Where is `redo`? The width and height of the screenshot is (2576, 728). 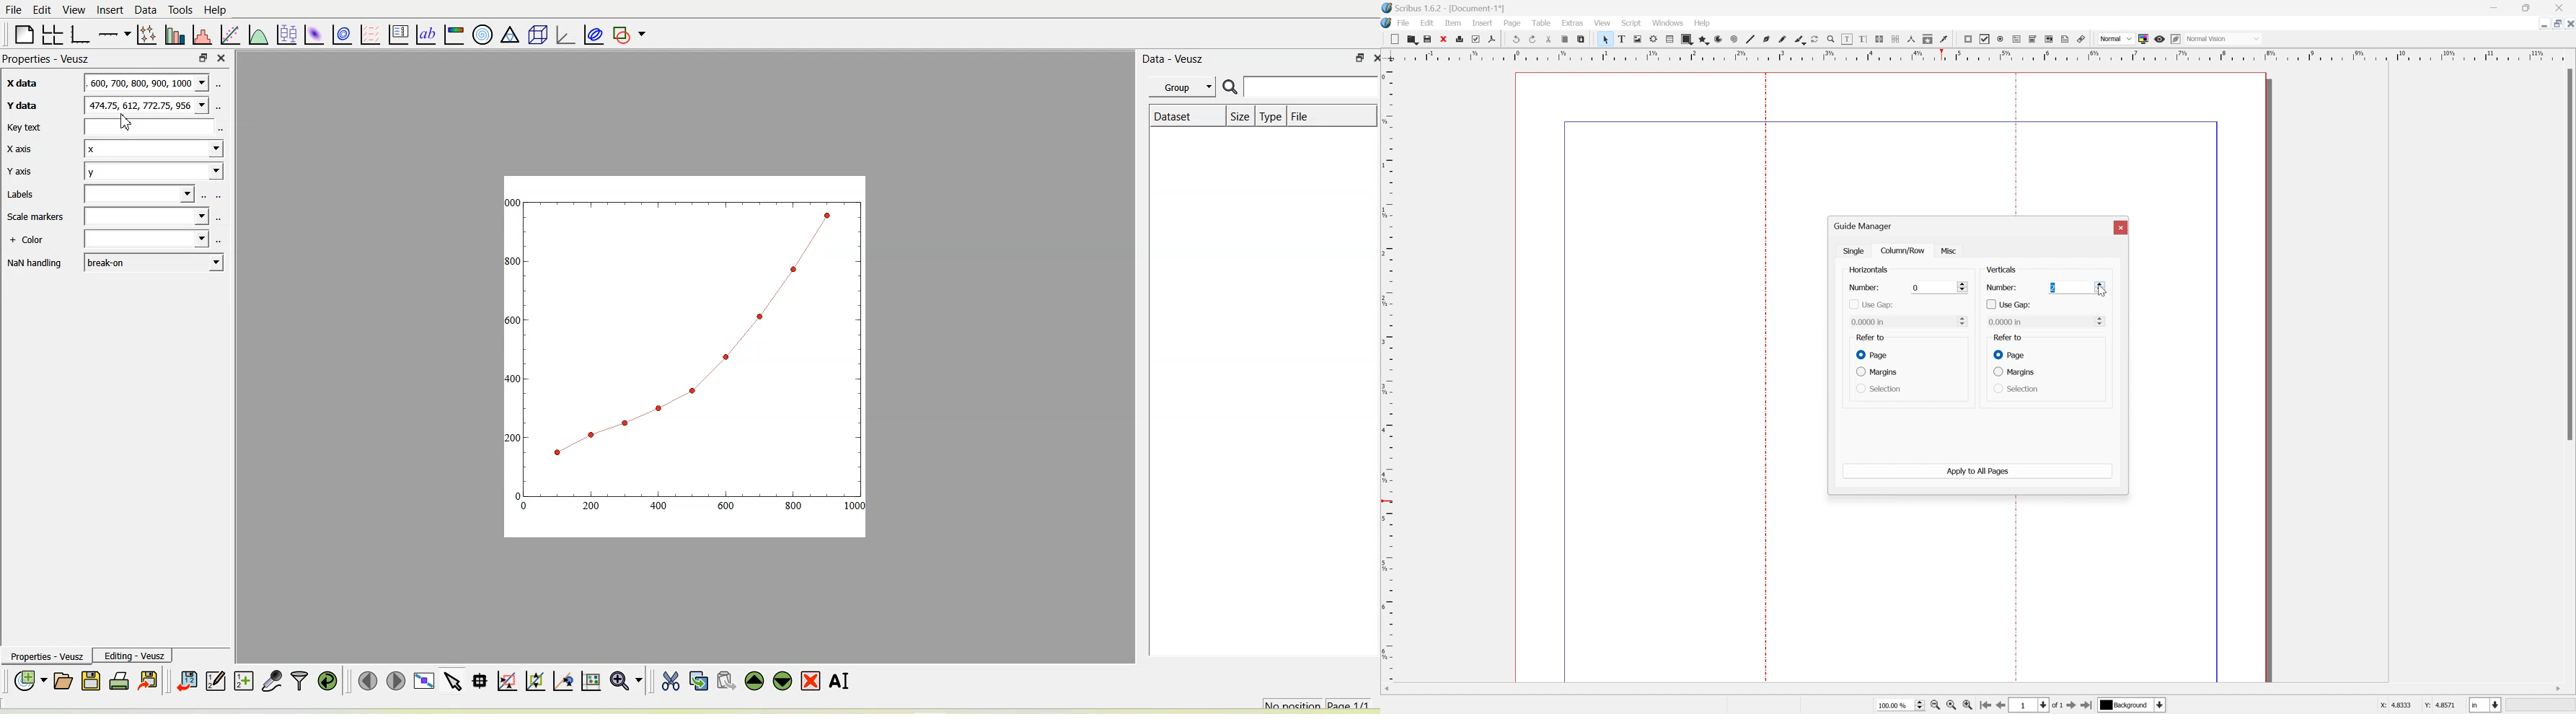 redo is located at coordinates (1532, 39).